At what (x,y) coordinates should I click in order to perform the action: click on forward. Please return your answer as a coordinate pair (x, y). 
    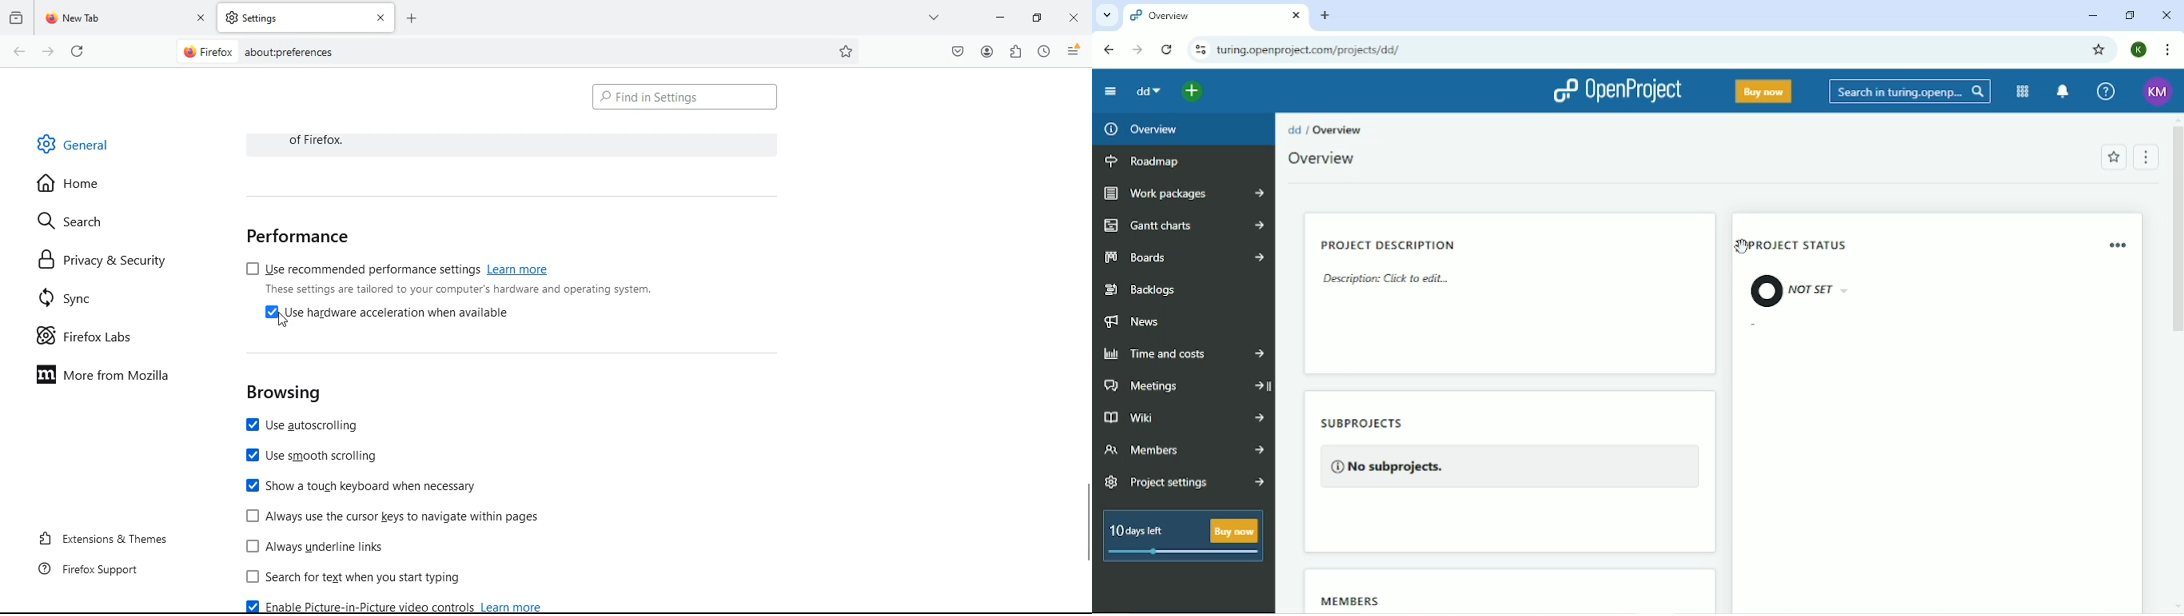
    Looking at the image, I should click on (47, 51).